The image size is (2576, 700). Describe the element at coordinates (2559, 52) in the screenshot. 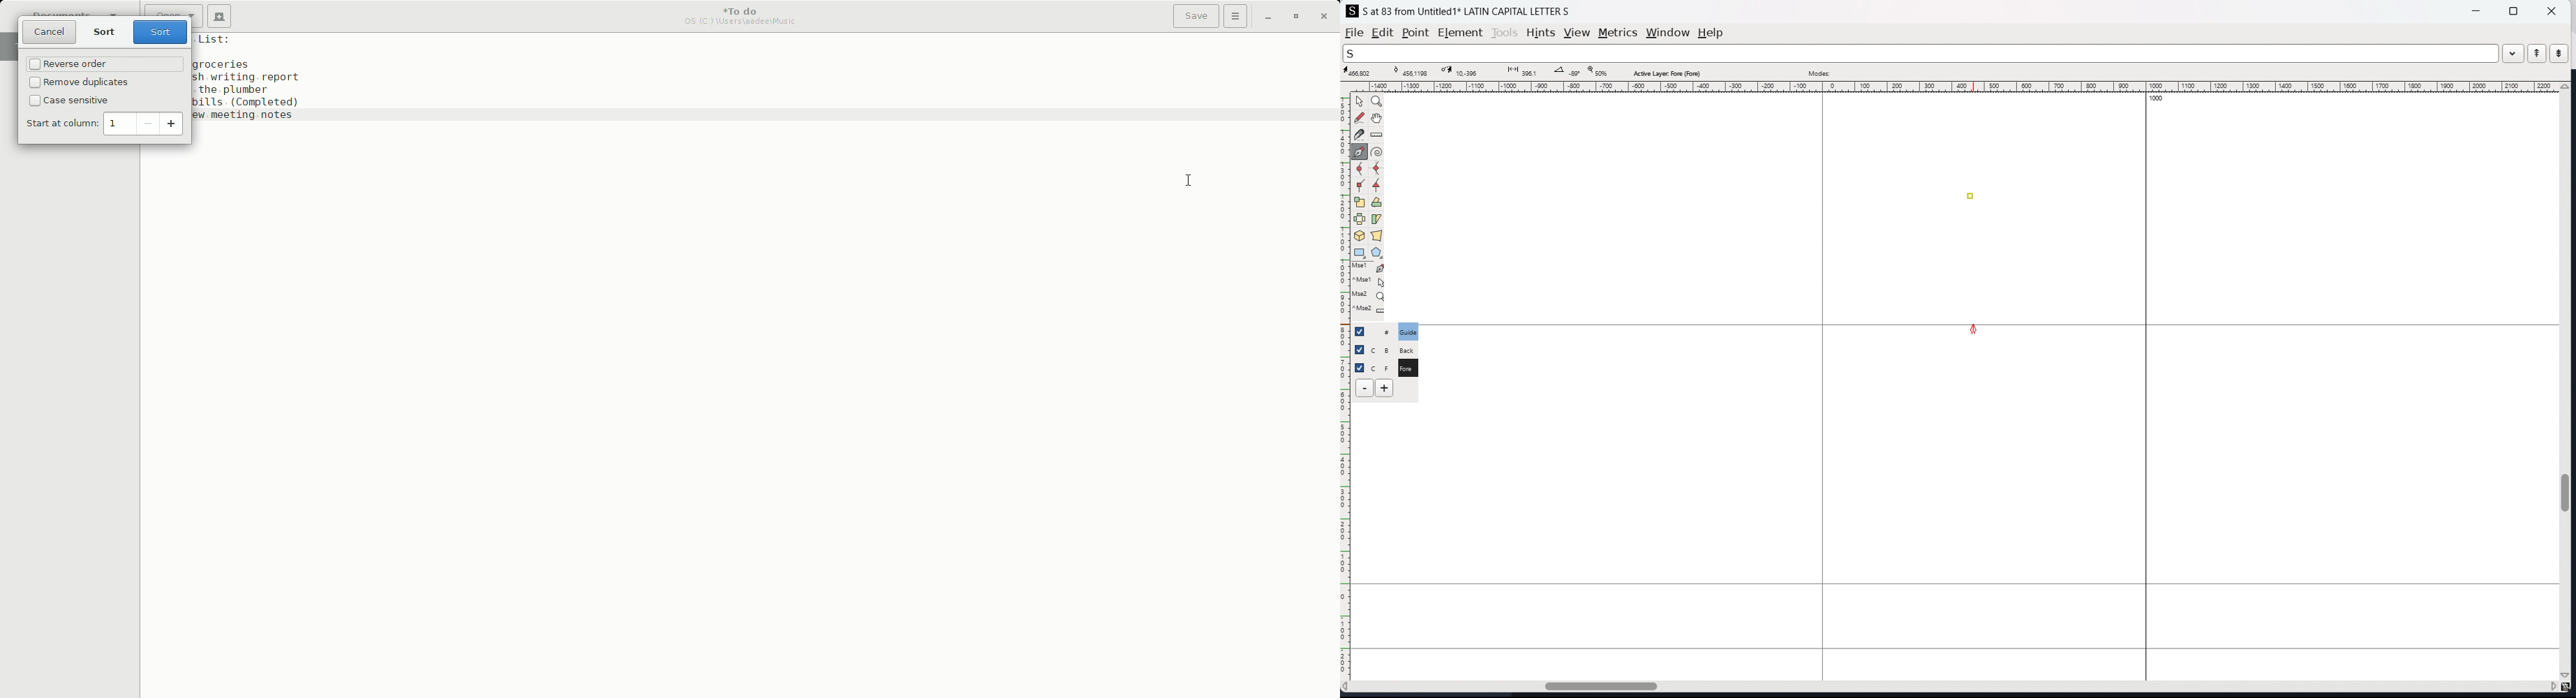

I see `next word in the wordlist` at that location.